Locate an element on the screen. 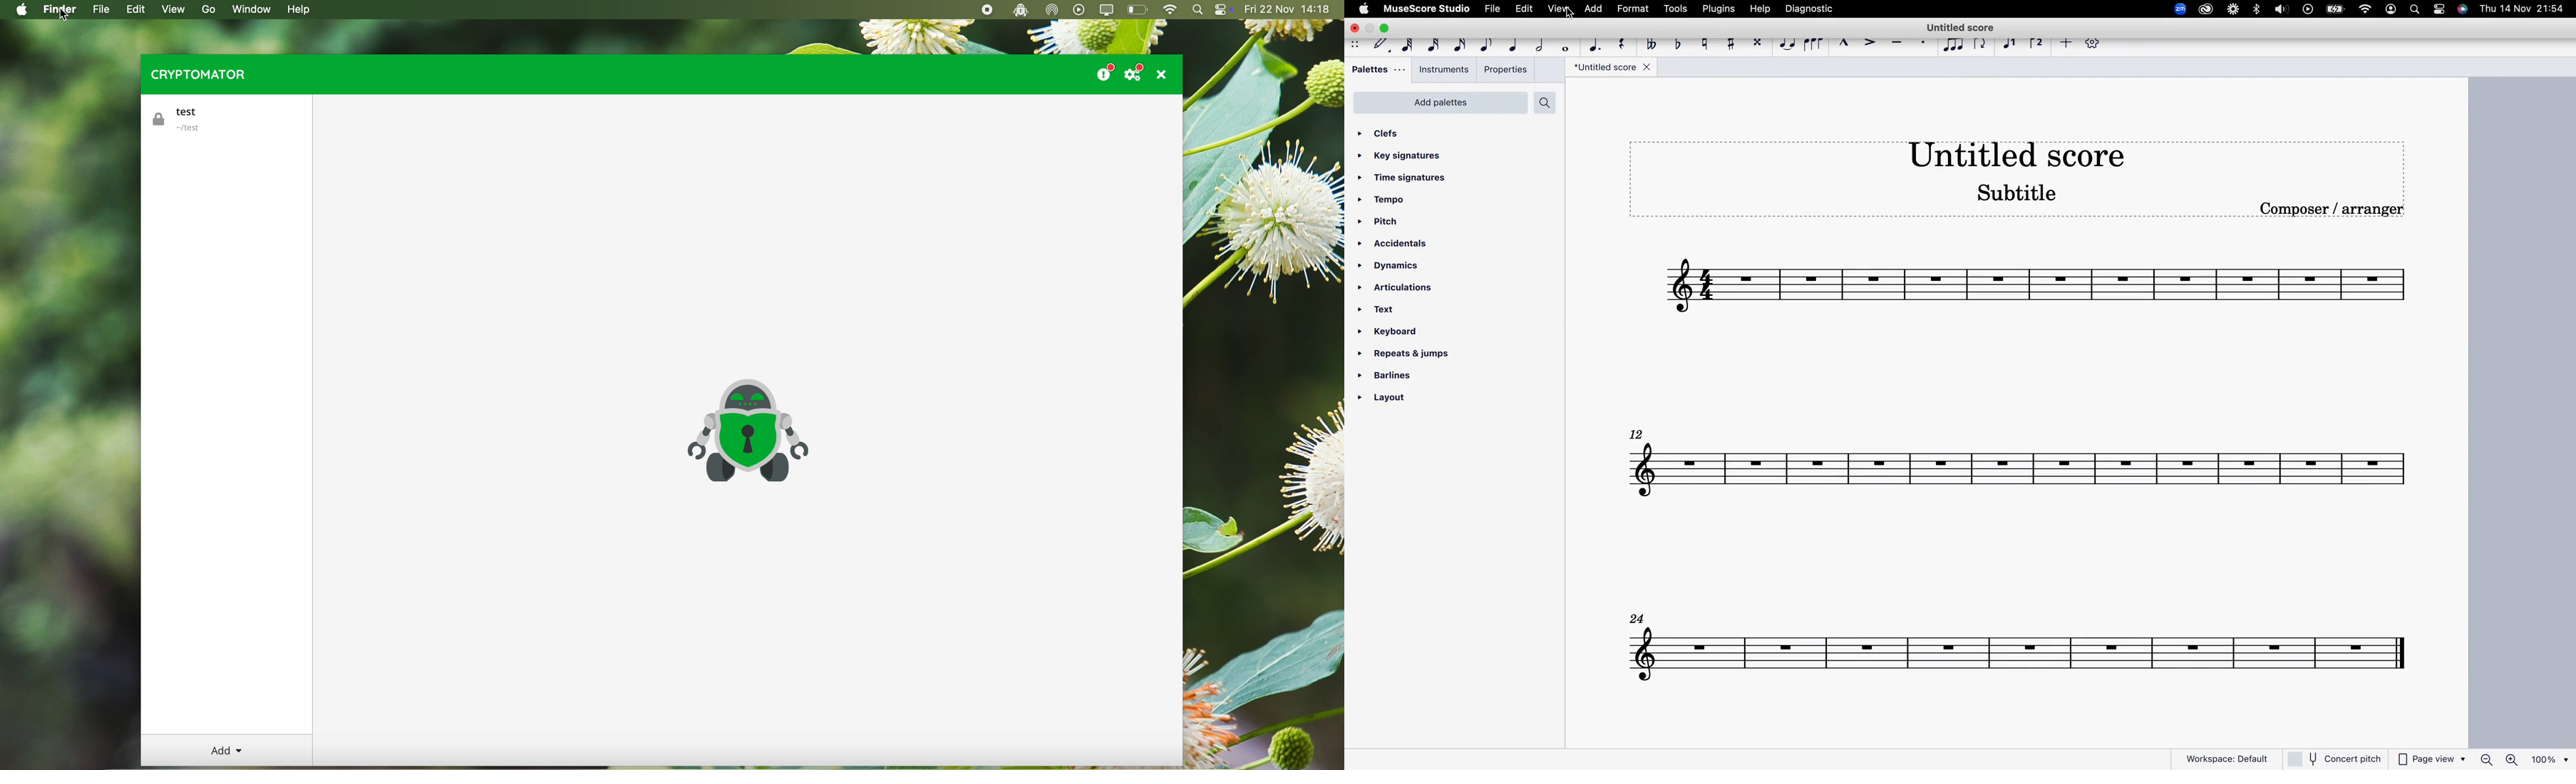 This screenshot has width=2576, height=784. plugins is located at coordinates (1718, 9).